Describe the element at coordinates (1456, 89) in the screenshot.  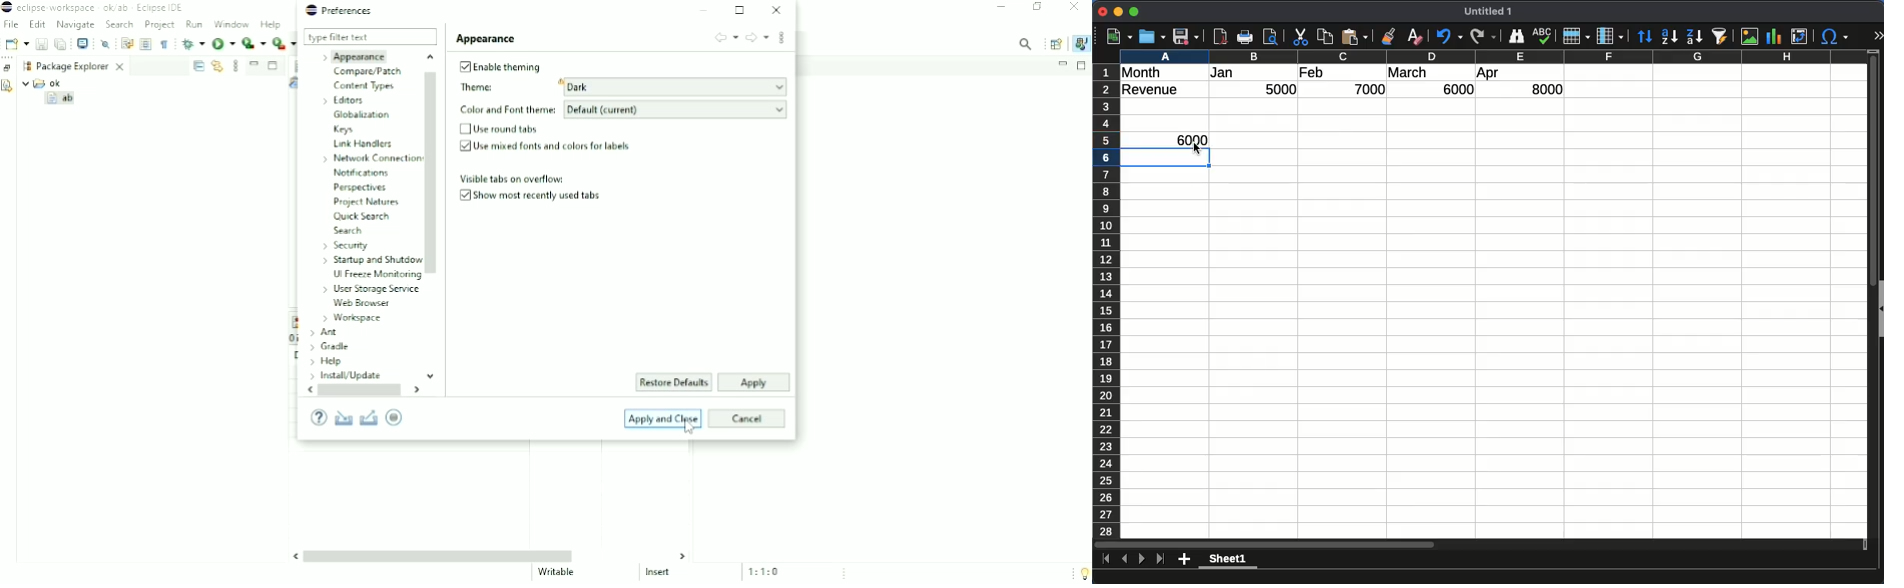
I see `6000` at that location.